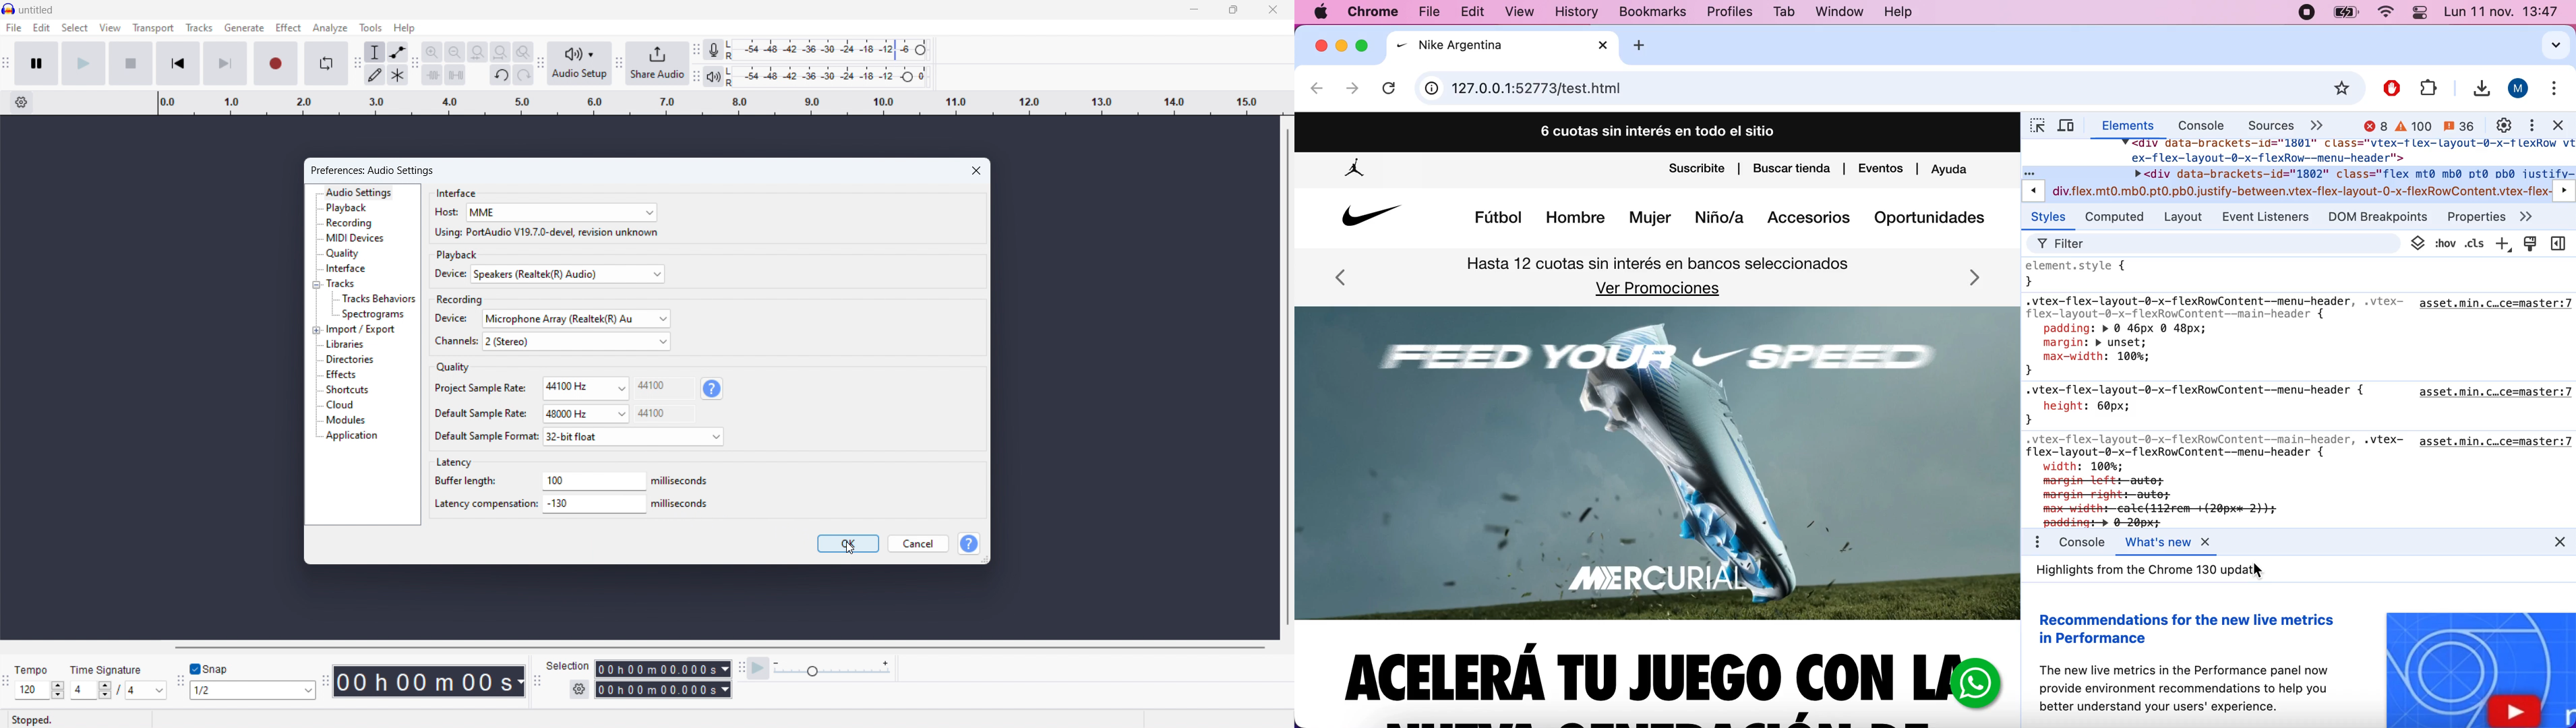  What do you see at coordinates (353, 436) in the screenshot?
I see `application` at bounding box center [353, 436].